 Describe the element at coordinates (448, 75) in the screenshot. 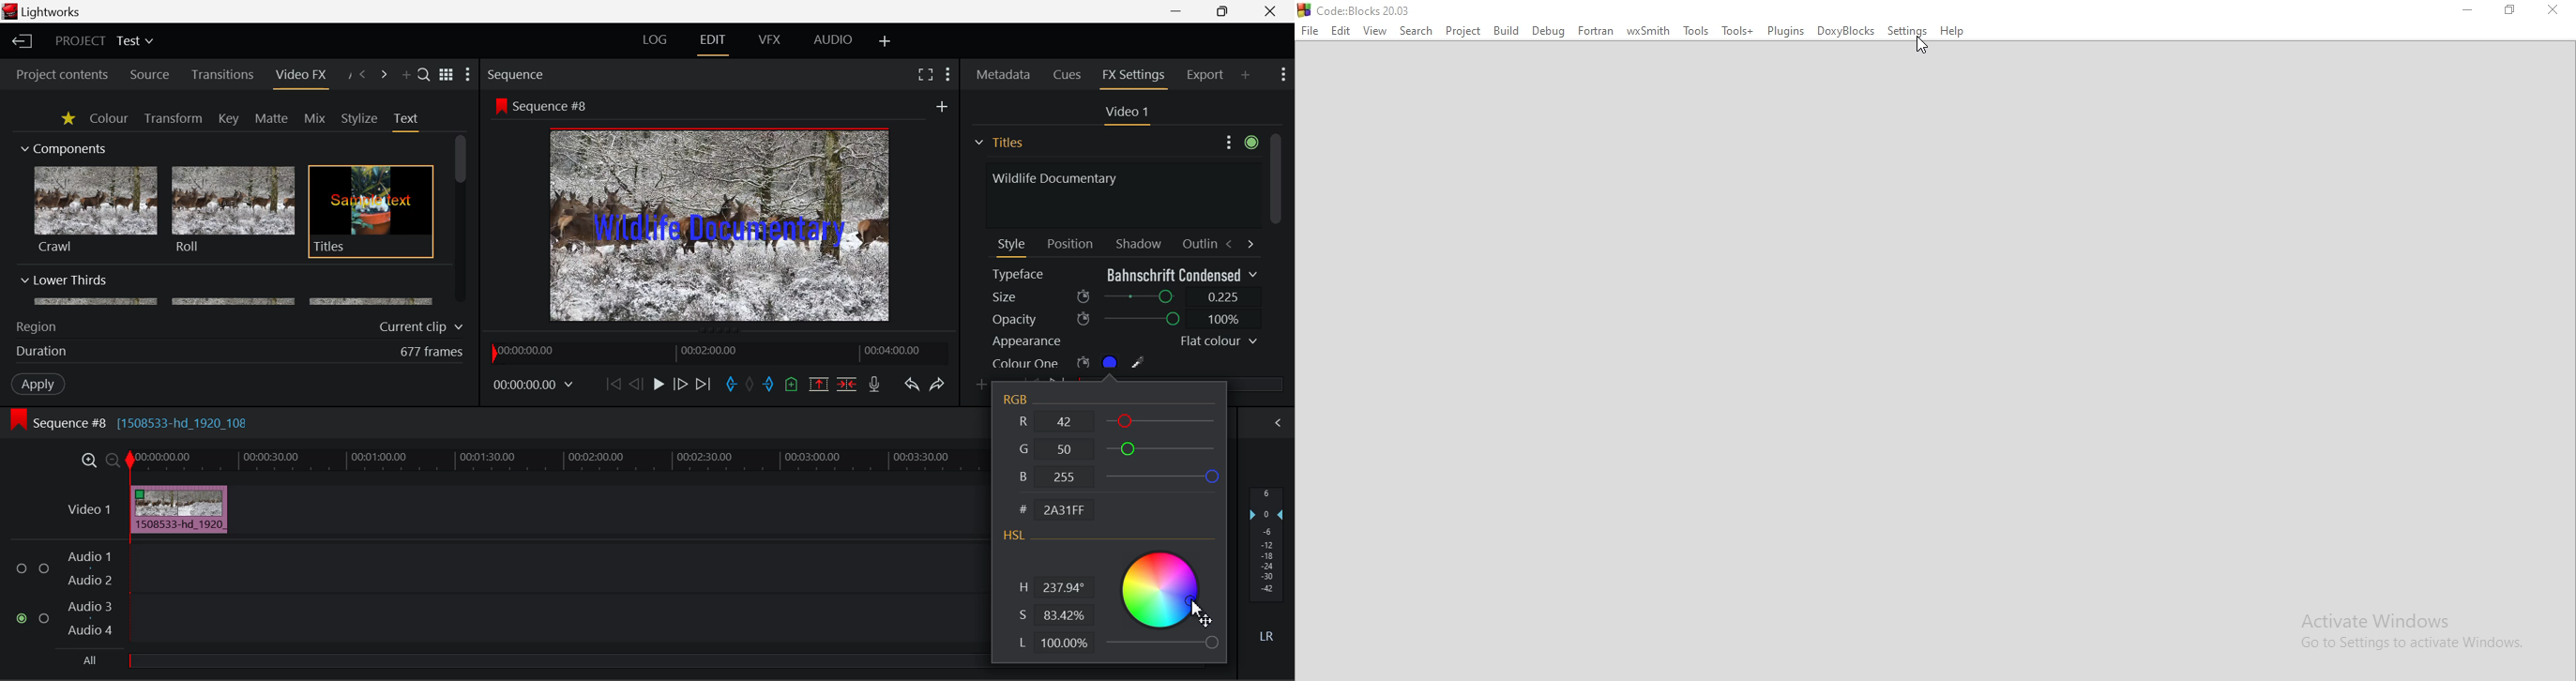

I see `Toggle list and title view` at that location.